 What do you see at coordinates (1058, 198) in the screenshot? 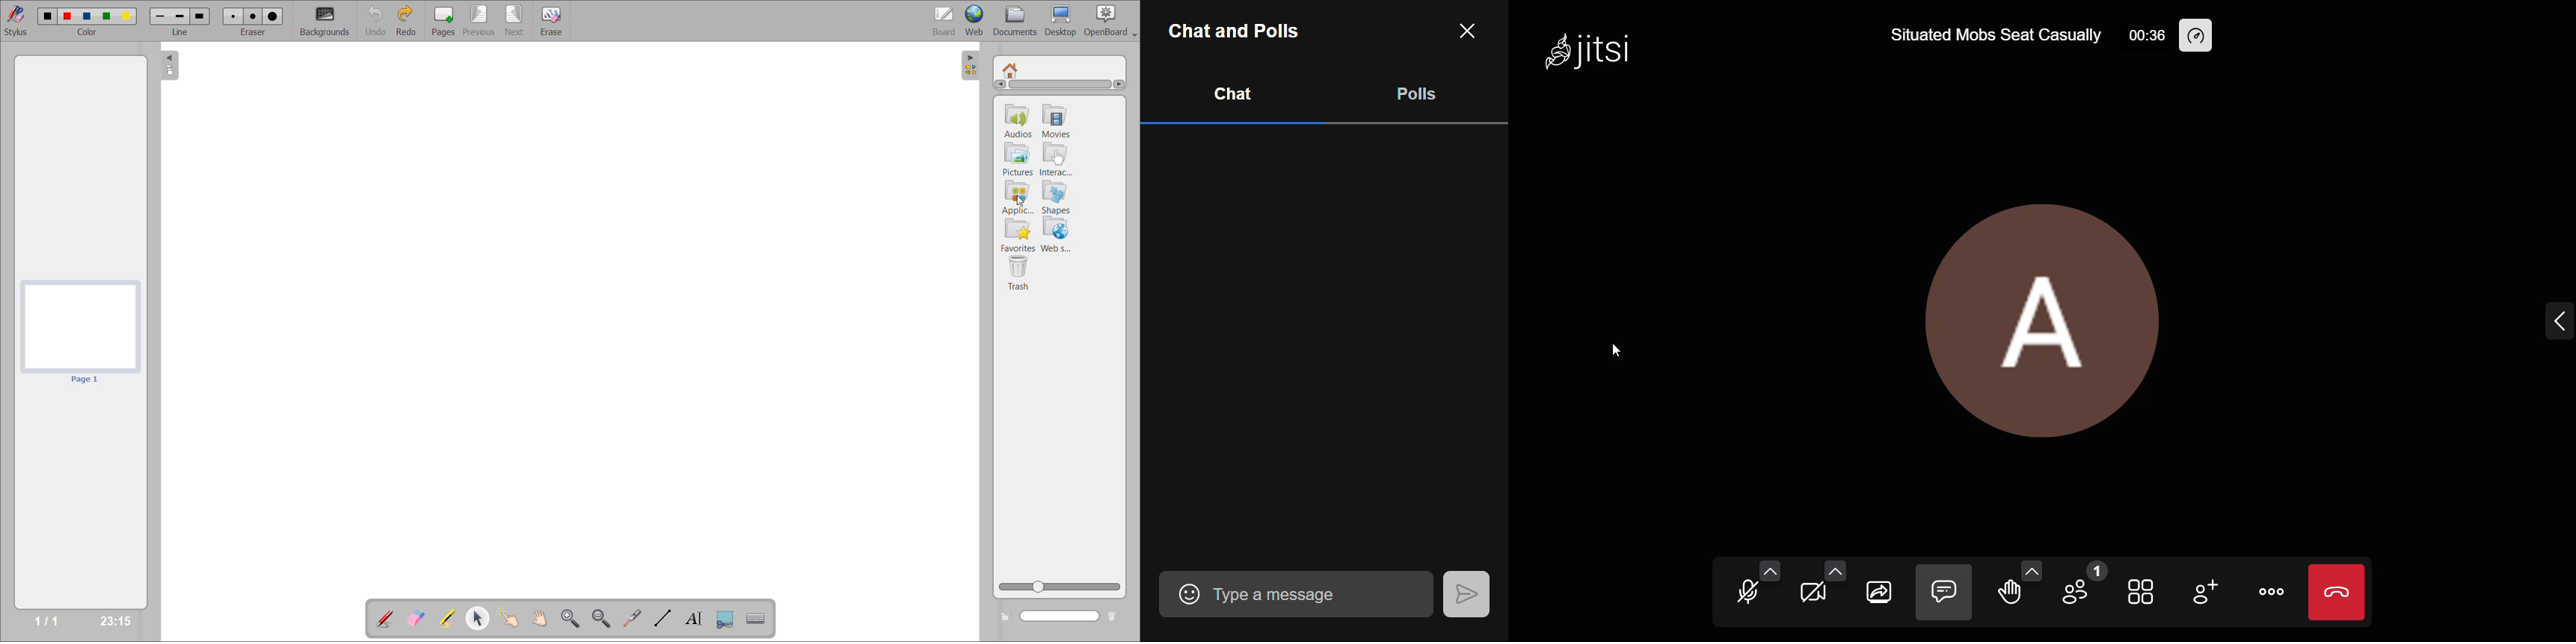
I see `shapes` at bounding box center [1058, 198].